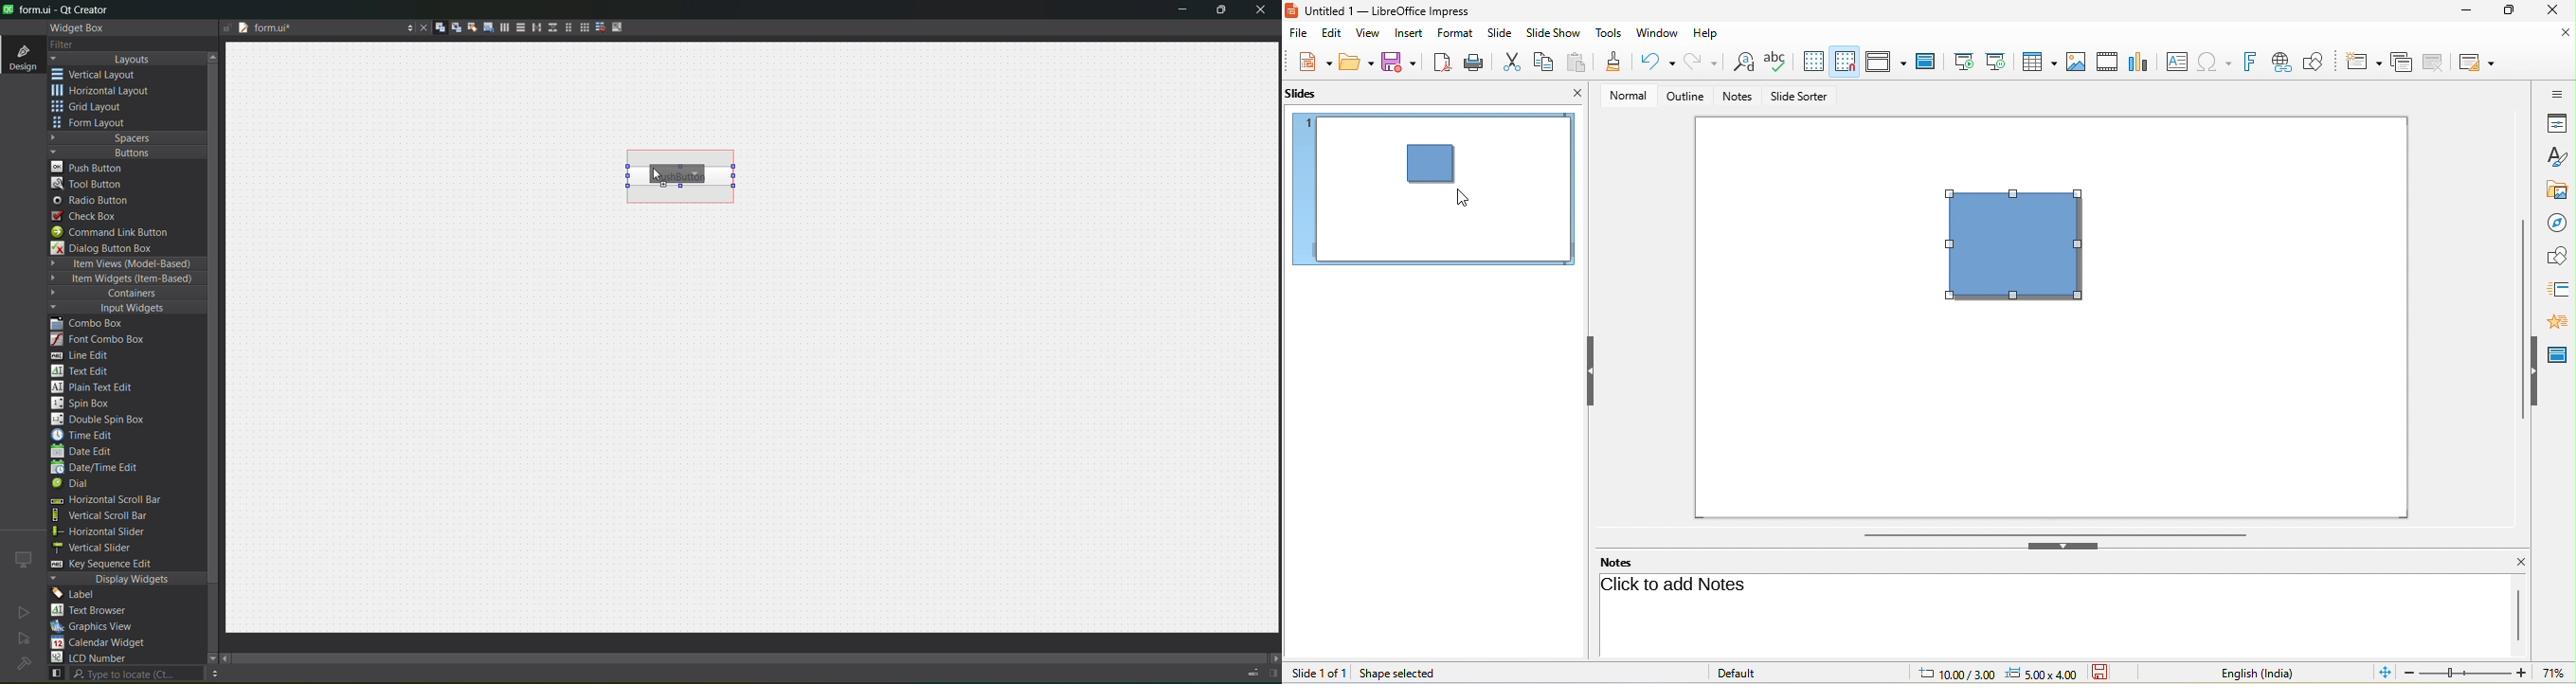 The width and height of the screenshot is (2576, 700). I want to click on close, so click(1261, 11).